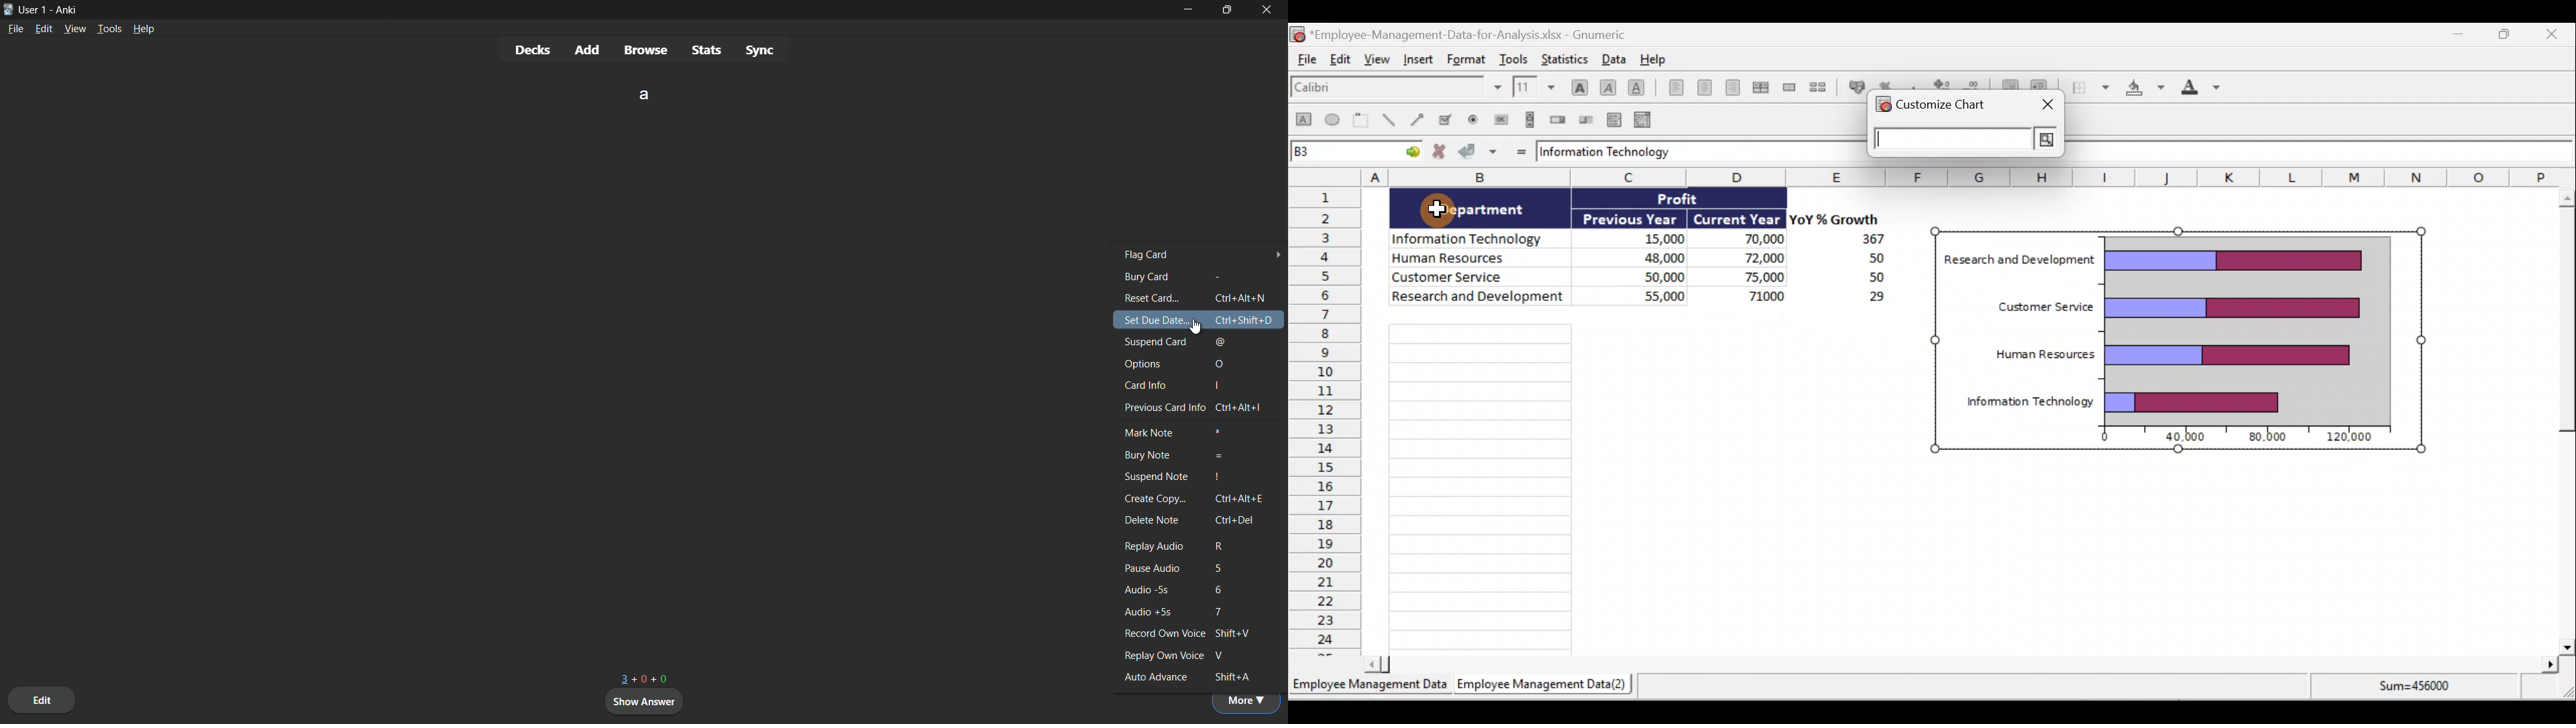  Describe the element at coordinates (760, 49) in the screenshot. I see `sync` at that location.